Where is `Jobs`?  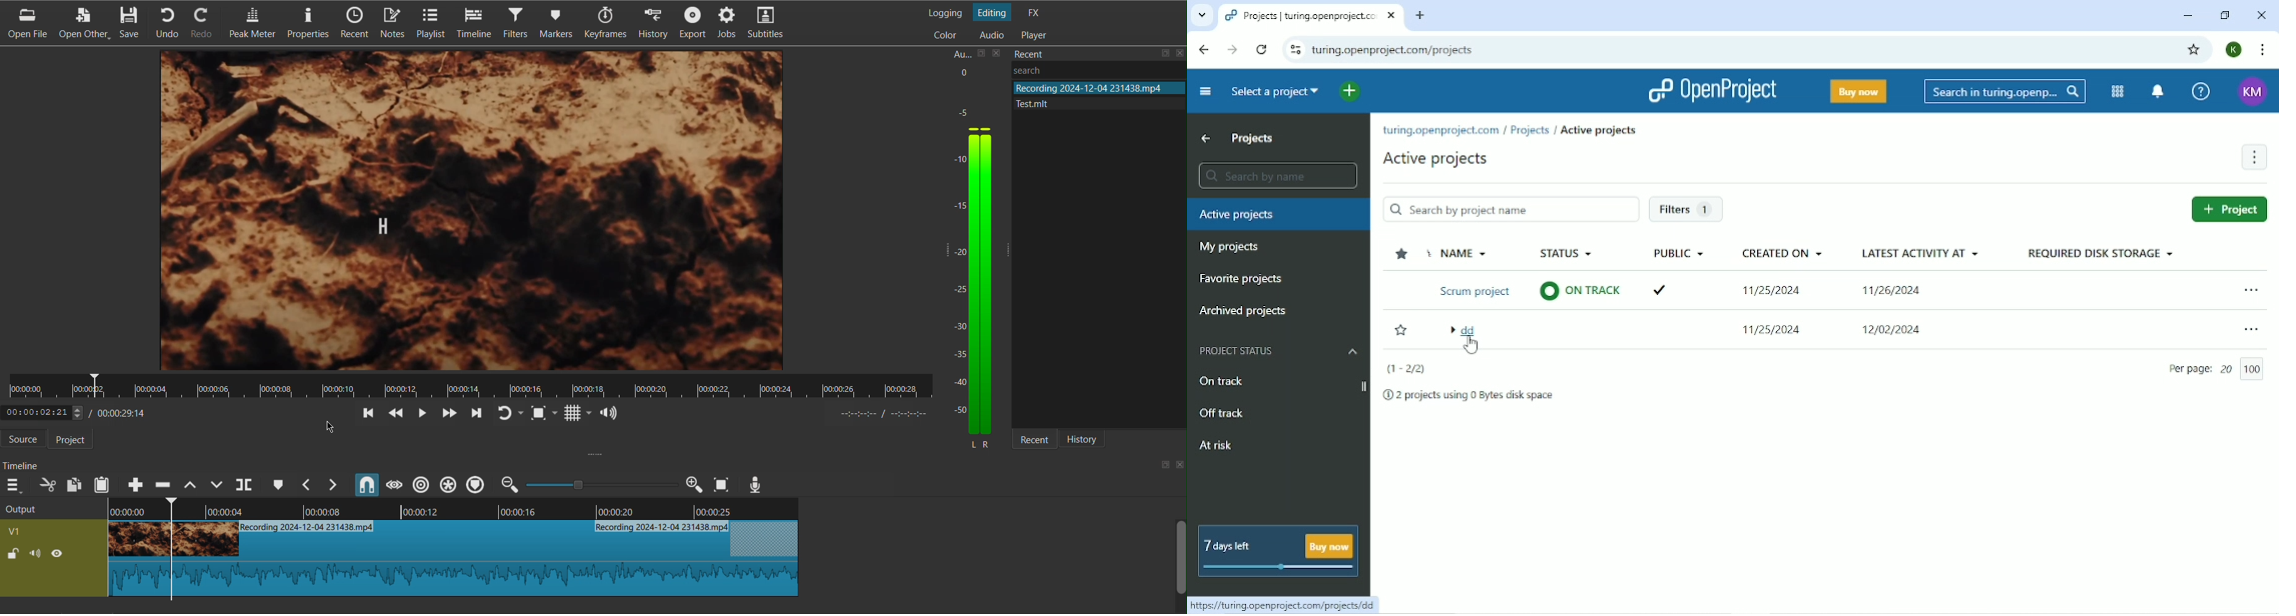
Jobs is located at coordinates (730, 25).